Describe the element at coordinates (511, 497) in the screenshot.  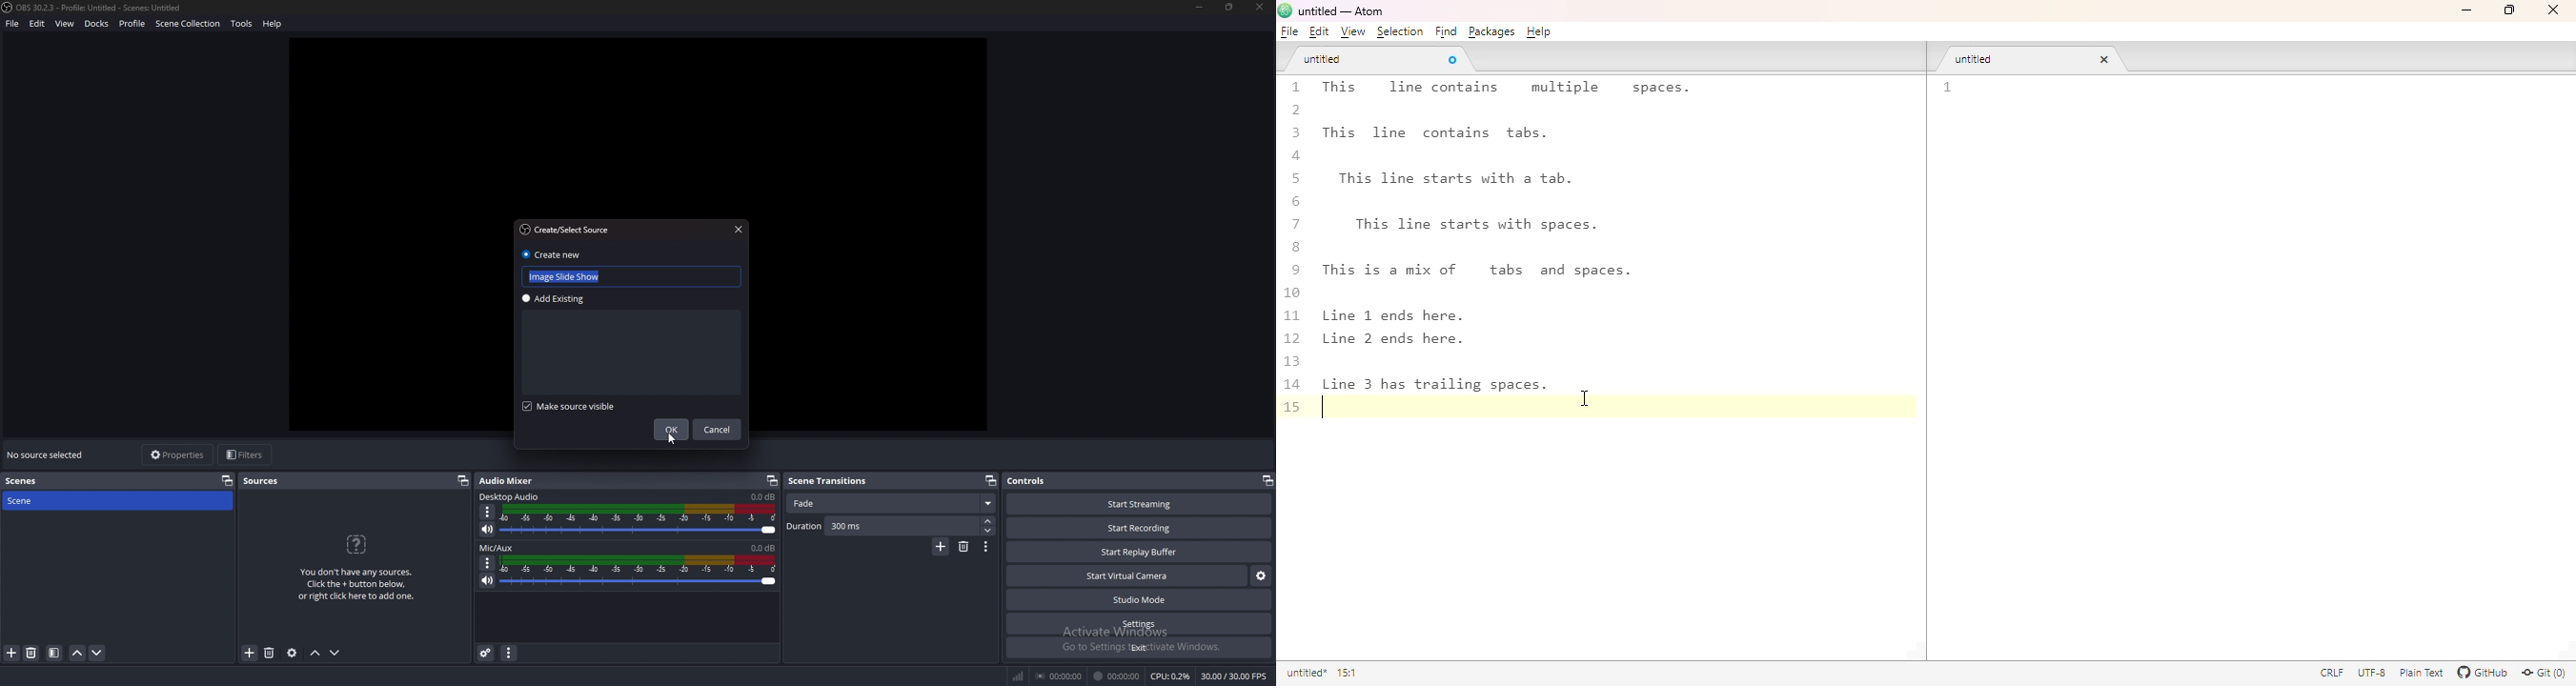
I see `desktop audio` at that location.